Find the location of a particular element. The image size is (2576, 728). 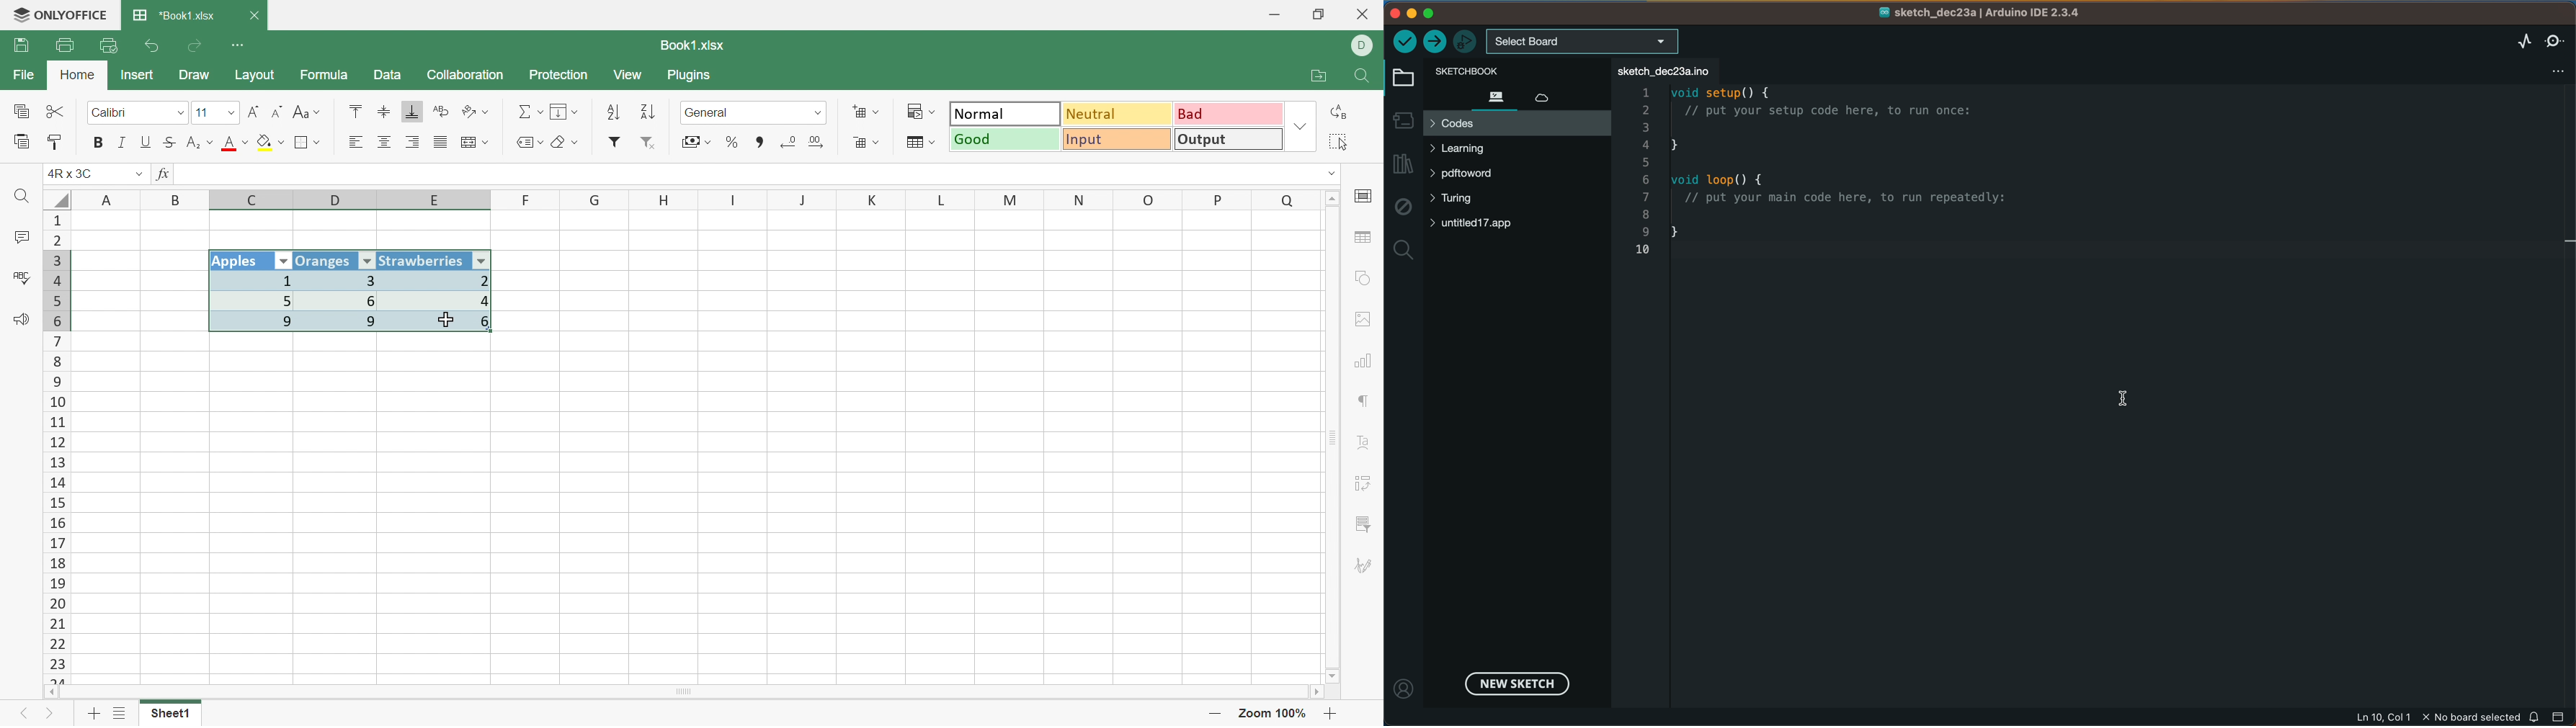

Restore Down is located at coordinates (1321, 14).